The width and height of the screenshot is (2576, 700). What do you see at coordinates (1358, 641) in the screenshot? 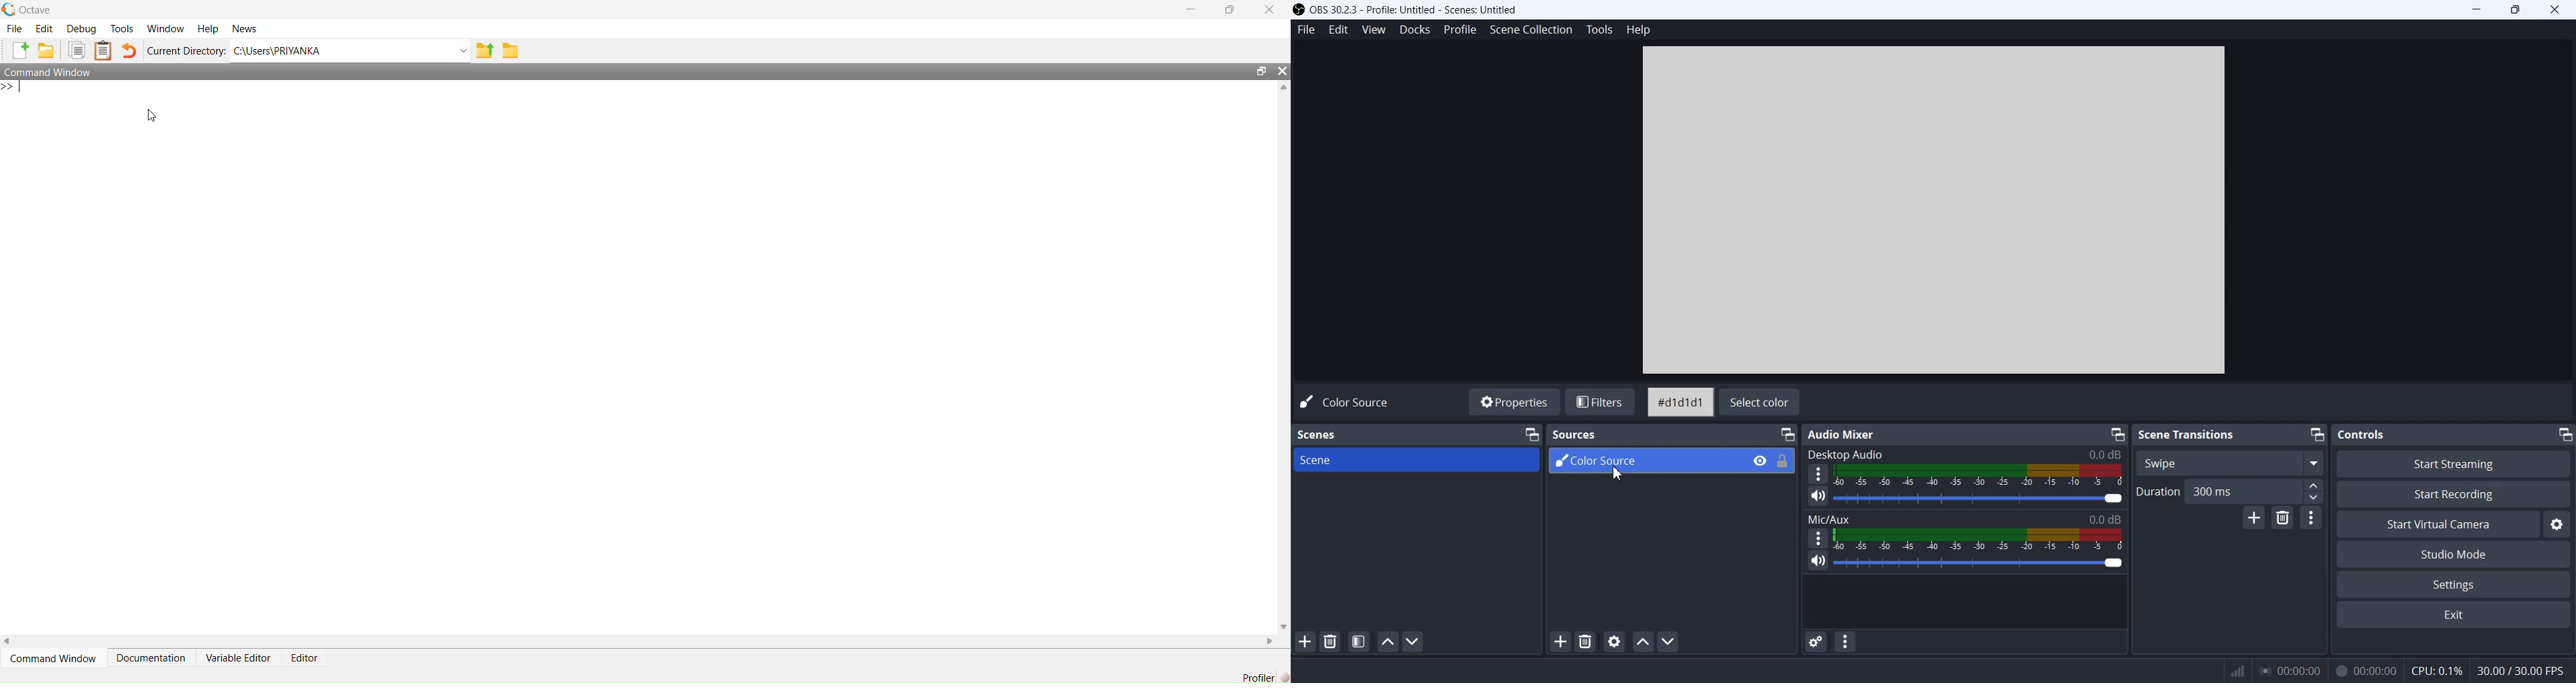
I see `Open Scene Filters` at bounding box center [1358, 641].